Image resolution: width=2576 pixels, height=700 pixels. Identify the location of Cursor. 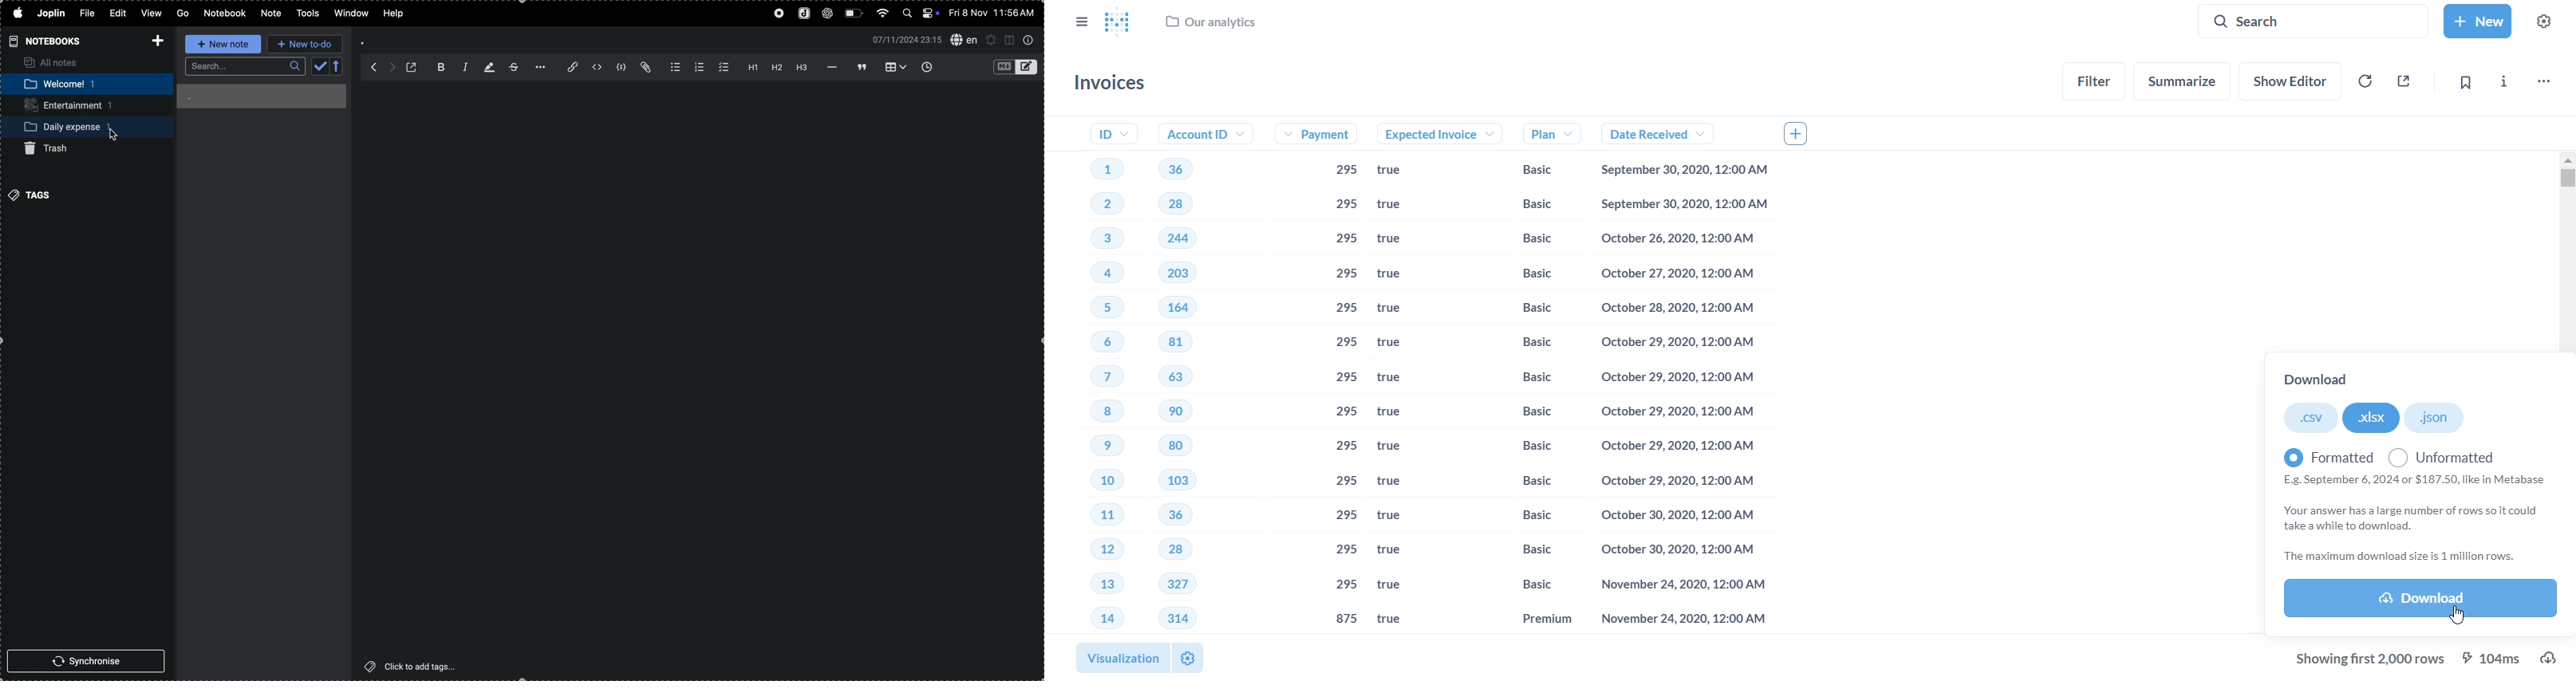
(113, 133).